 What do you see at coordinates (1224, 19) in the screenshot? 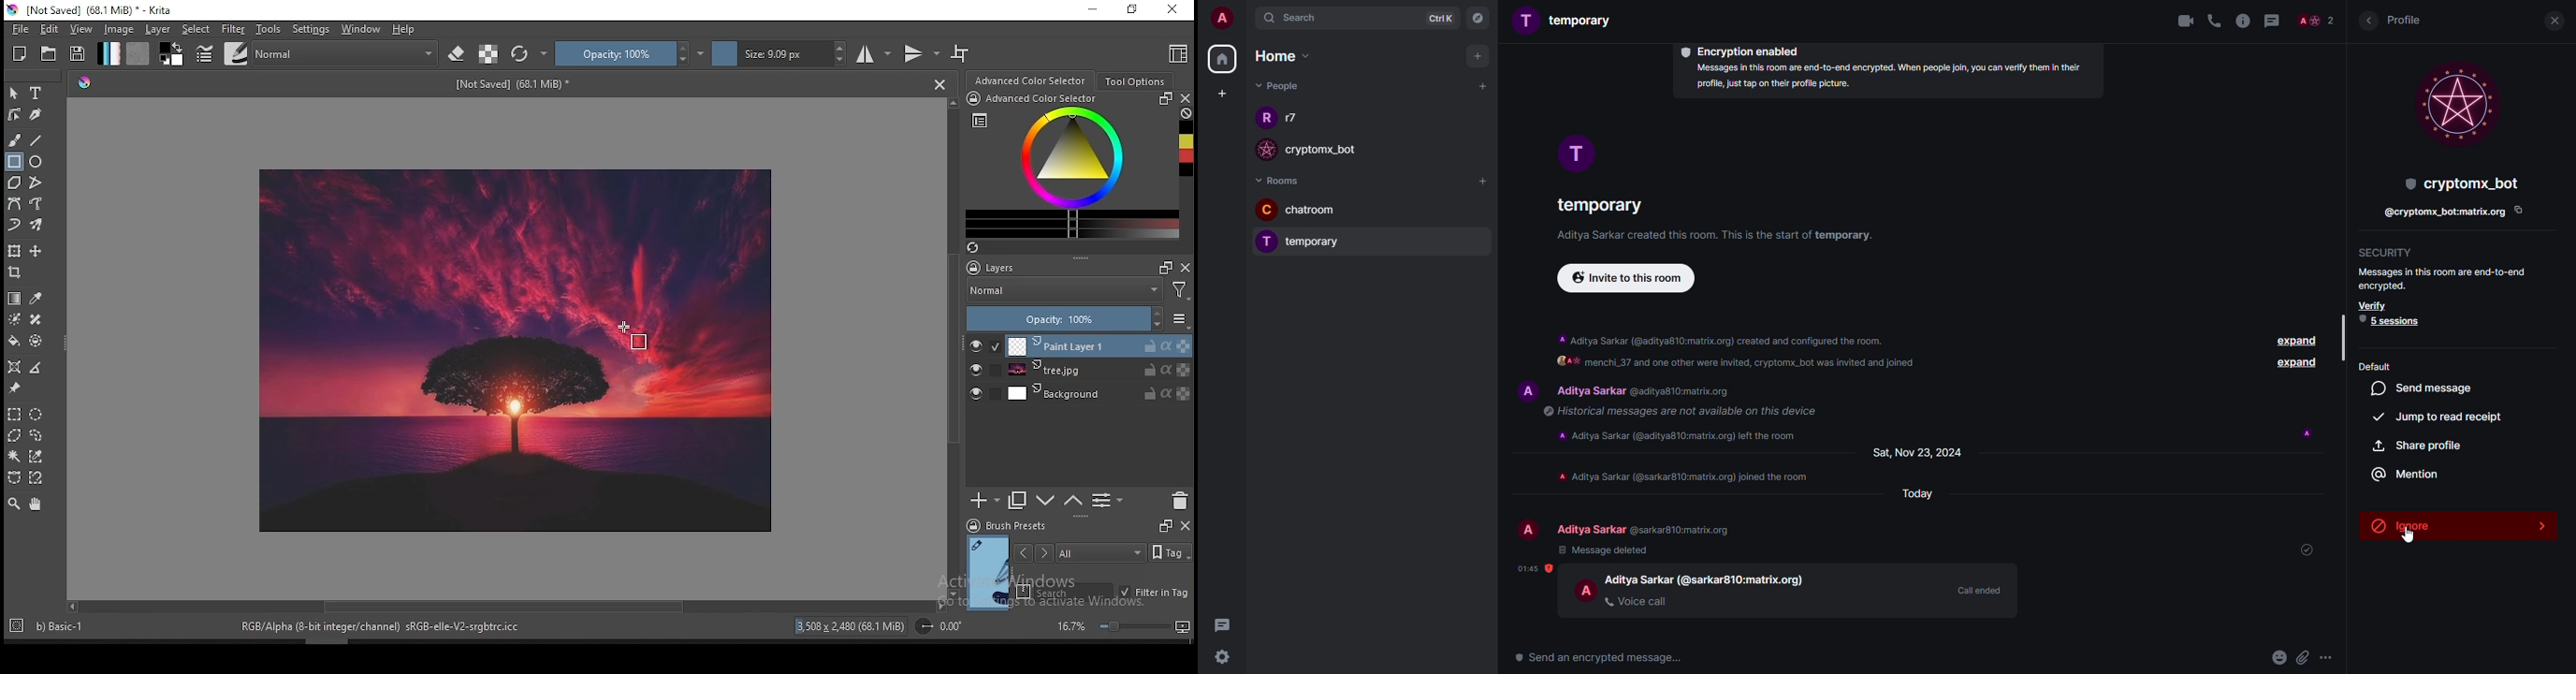
I see `account` at bounding box center [1224, 19].